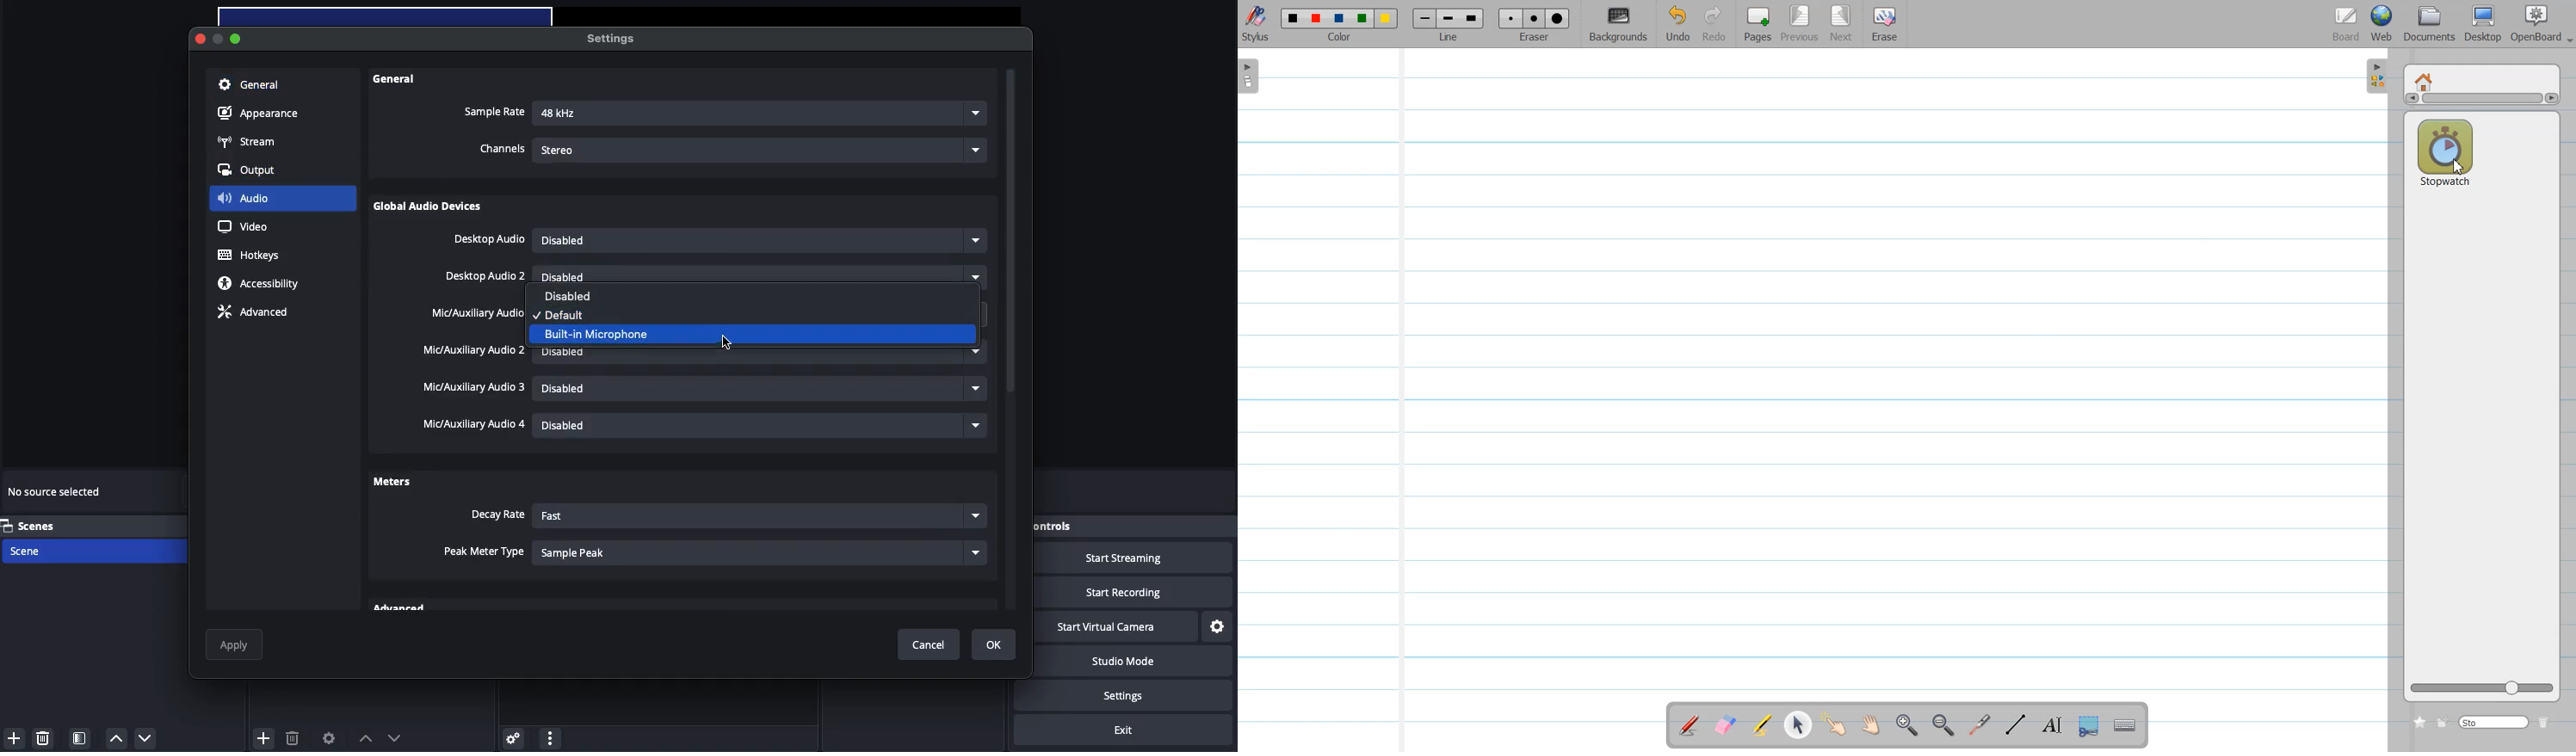 Image resolution: width=2576 pixels, height=756 pixels. I want to click on Disabled, so click(762, 428).